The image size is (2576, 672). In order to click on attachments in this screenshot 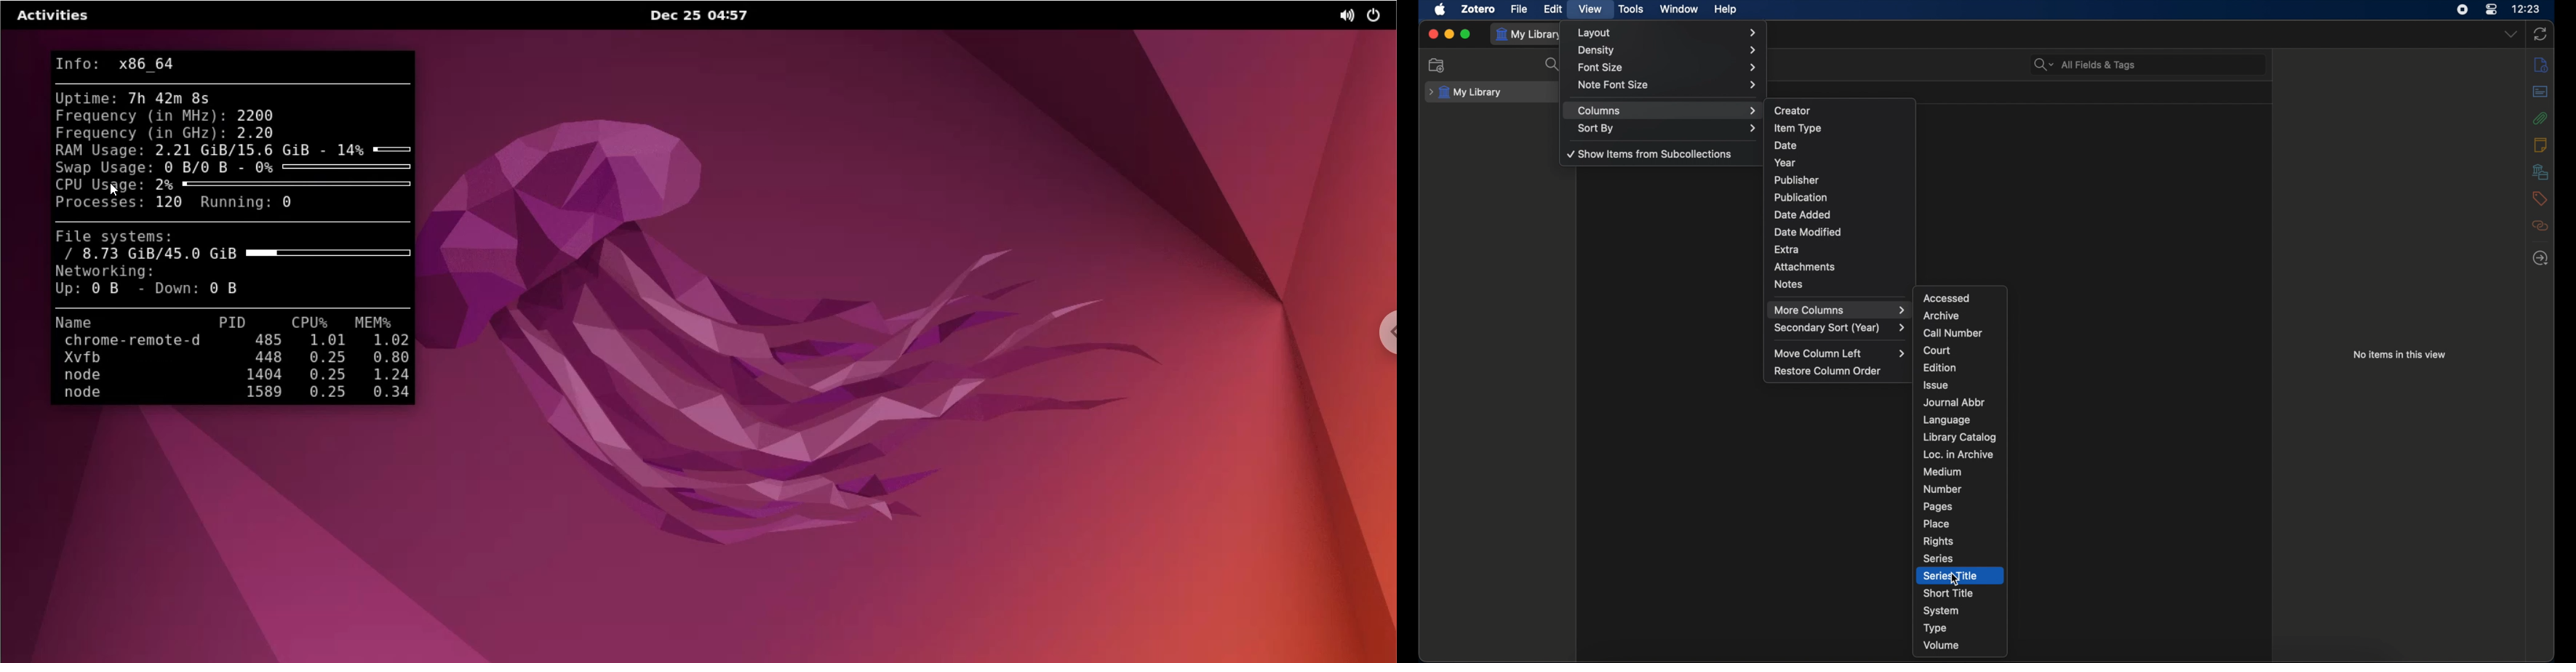, I will do `click(2540, 118)`.